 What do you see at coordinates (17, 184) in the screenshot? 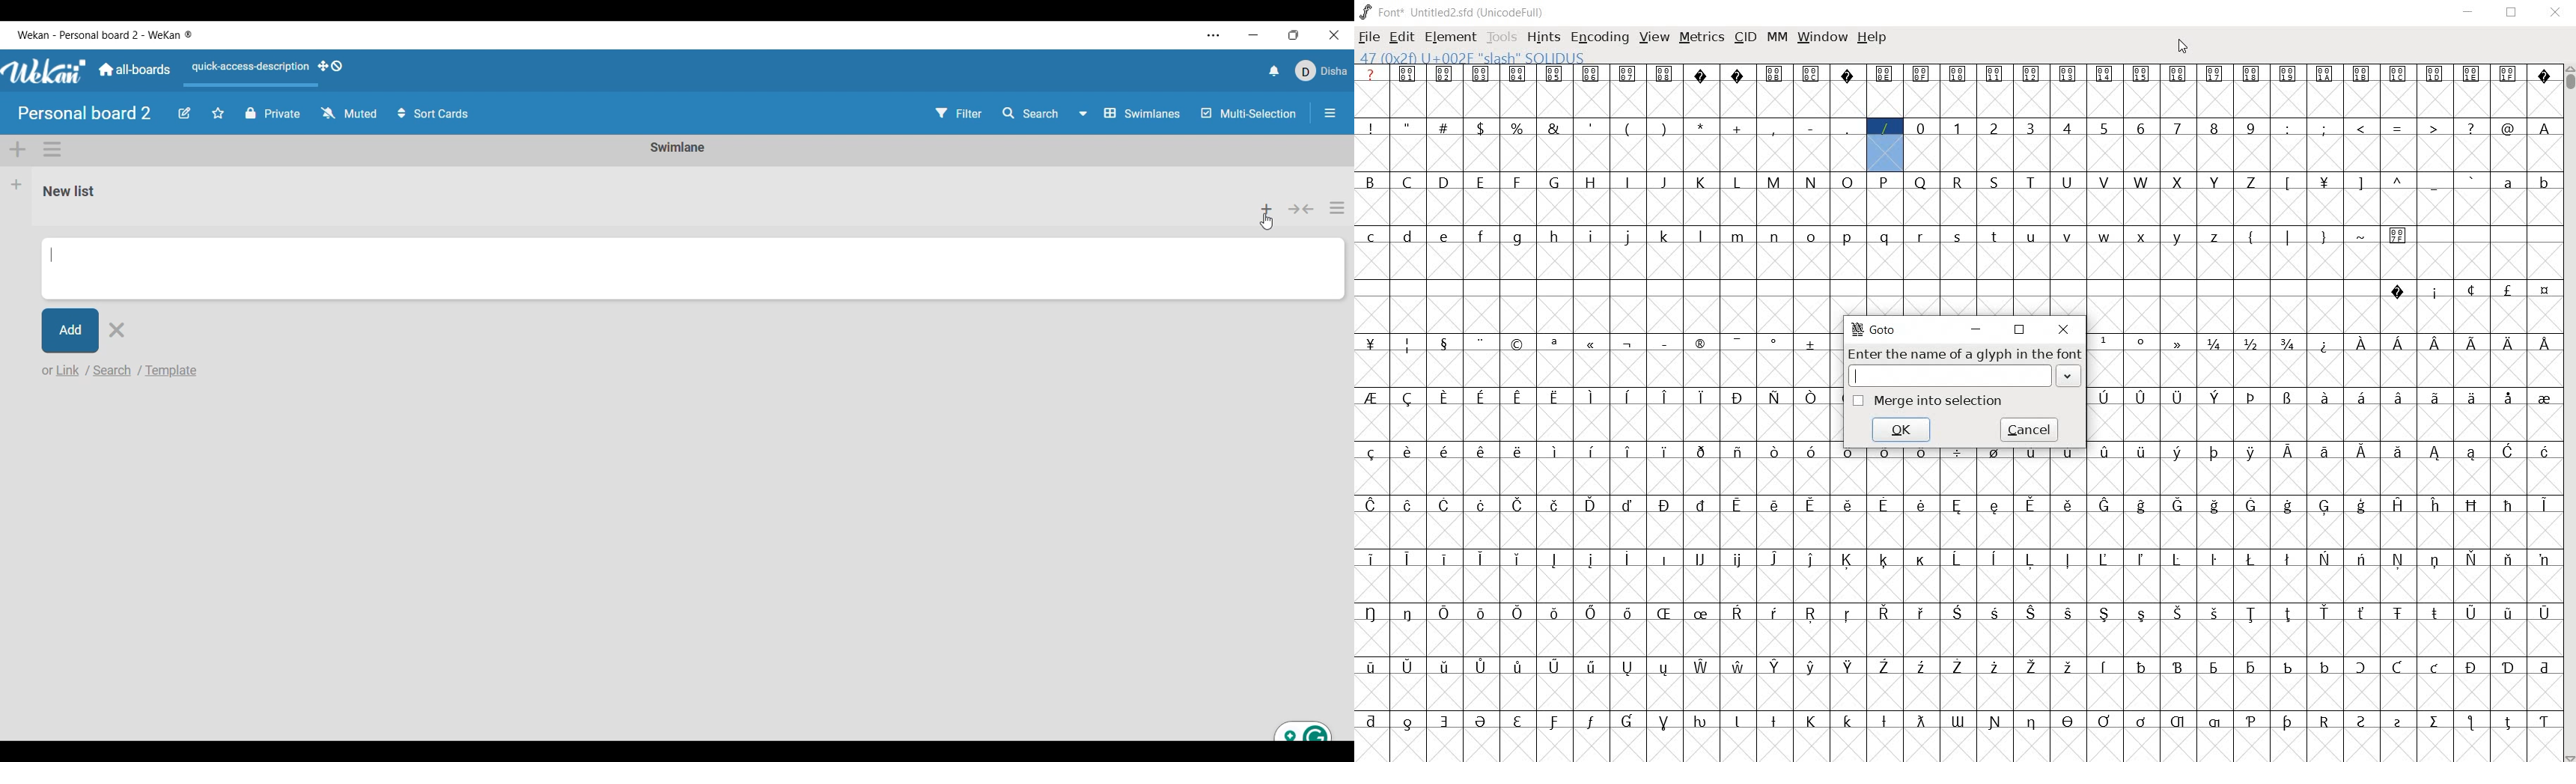
I see `Add list` at bounding box center [17, 184].